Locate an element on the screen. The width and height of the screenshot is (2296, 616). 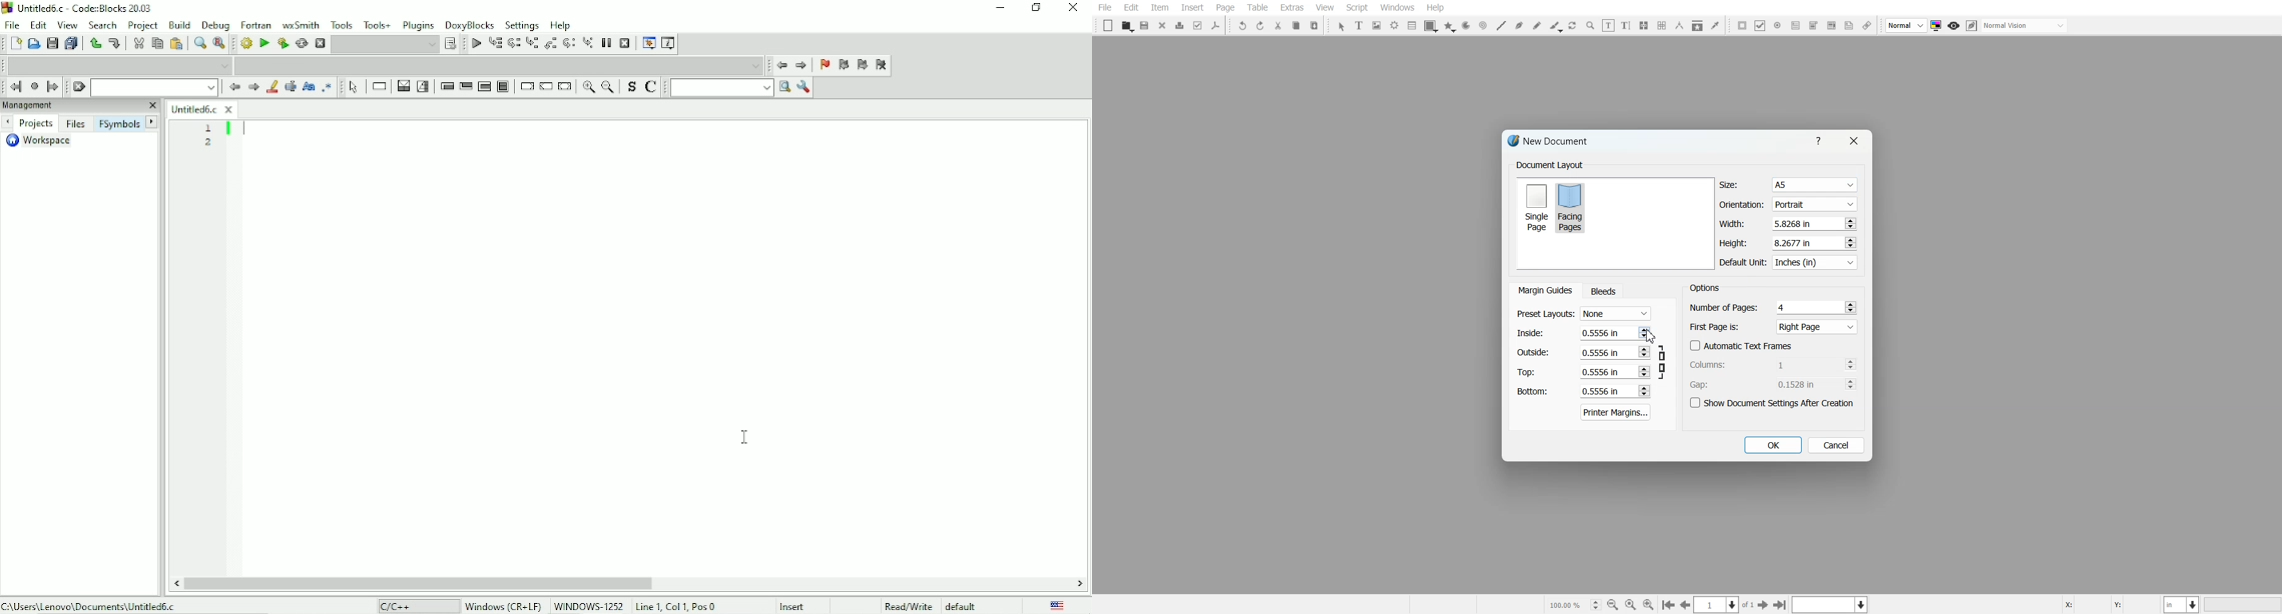
Preview mode is located at coordinates (1955, 26).